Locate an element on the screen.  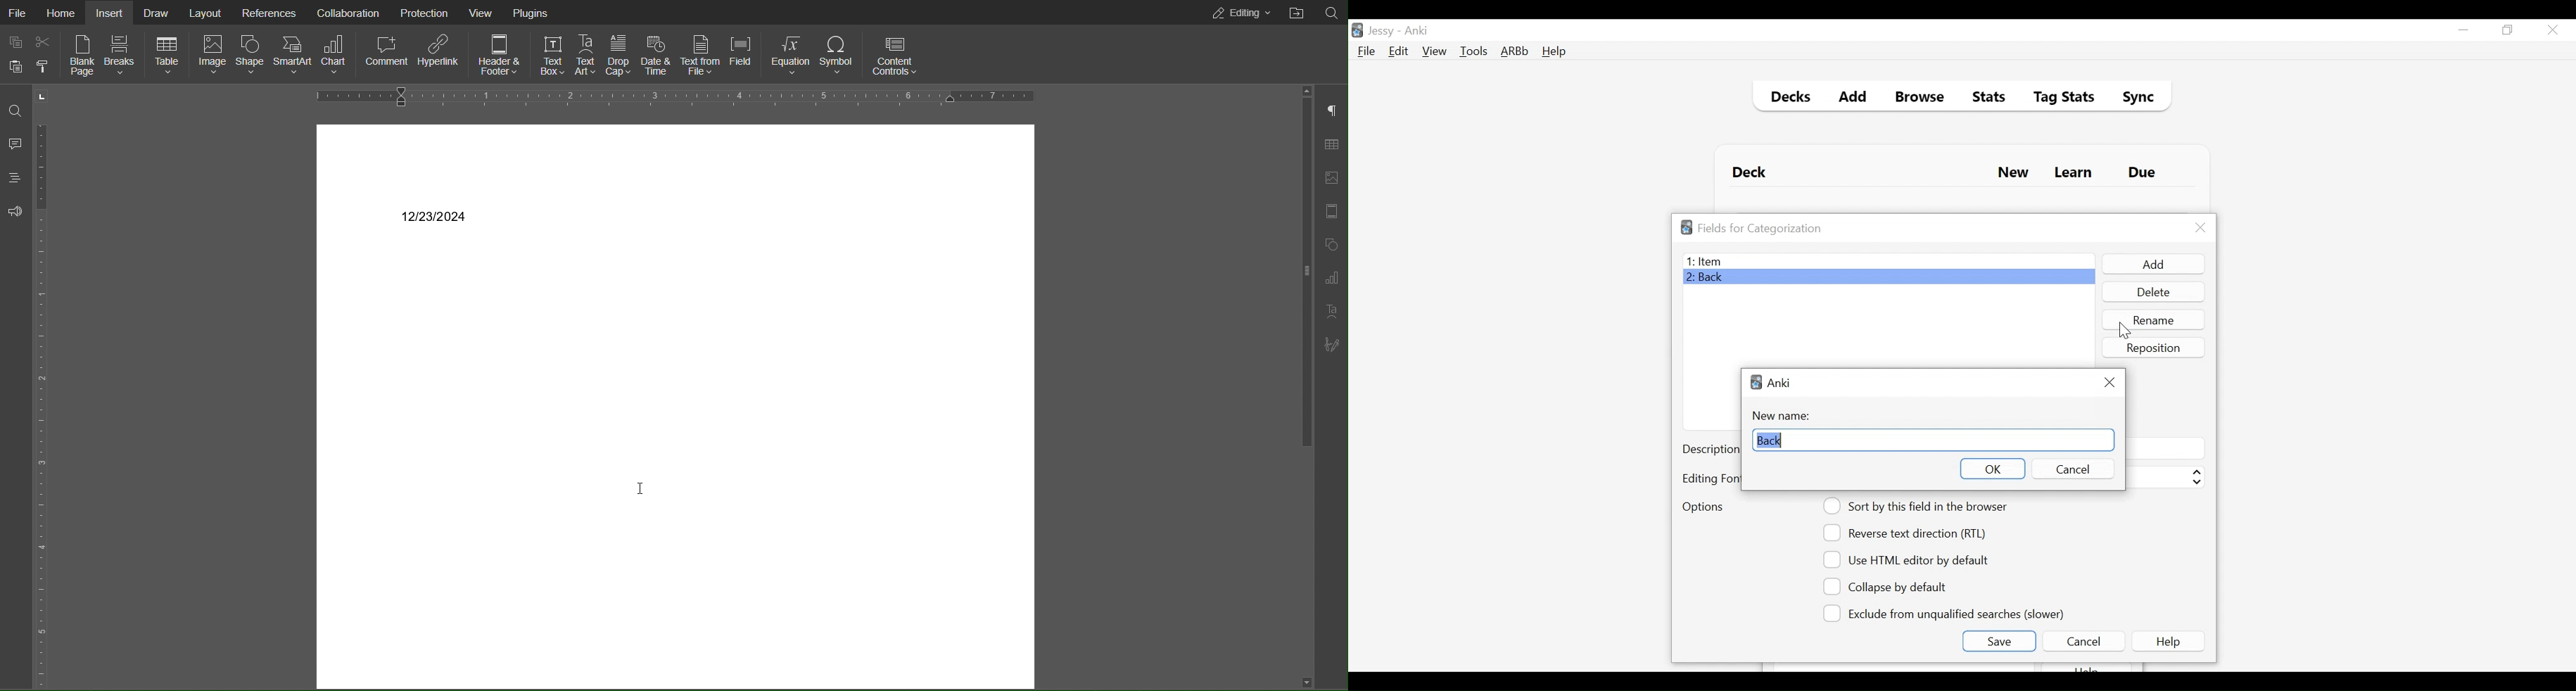
Save is located at coordinates (1999, 641).